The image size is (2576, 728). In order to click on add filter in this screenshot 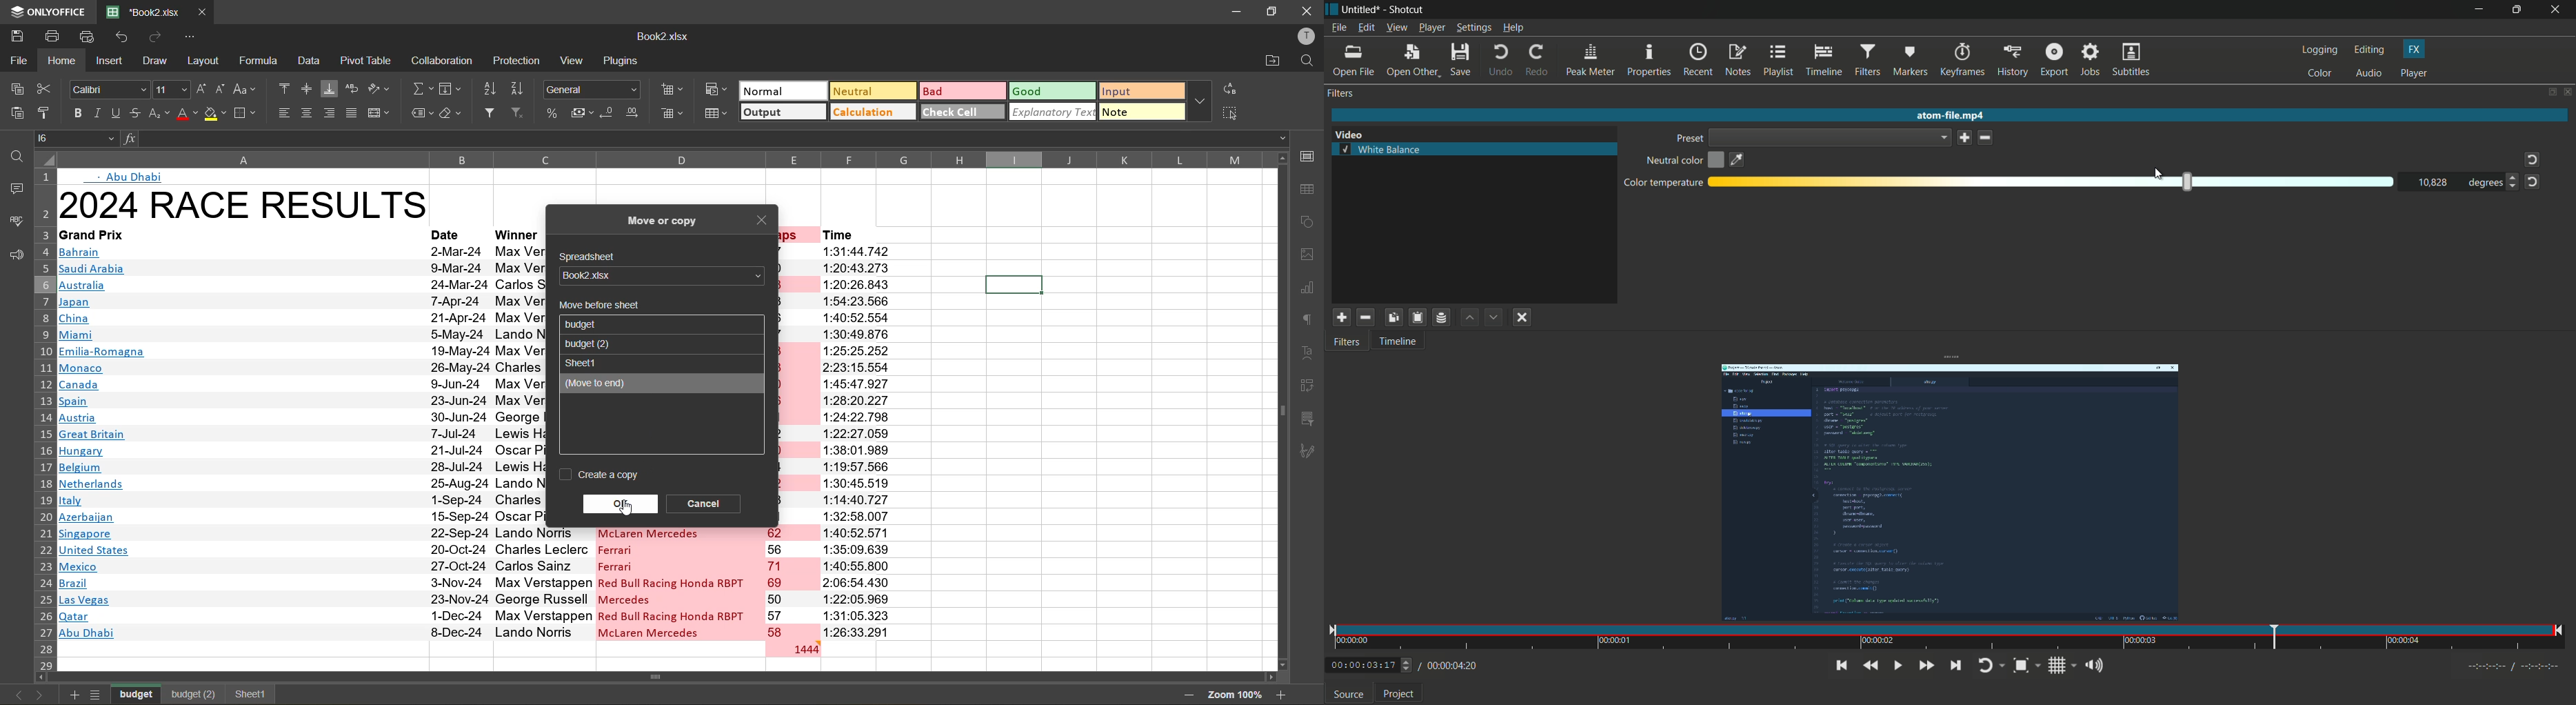, I will do `click(1341, 319)`.